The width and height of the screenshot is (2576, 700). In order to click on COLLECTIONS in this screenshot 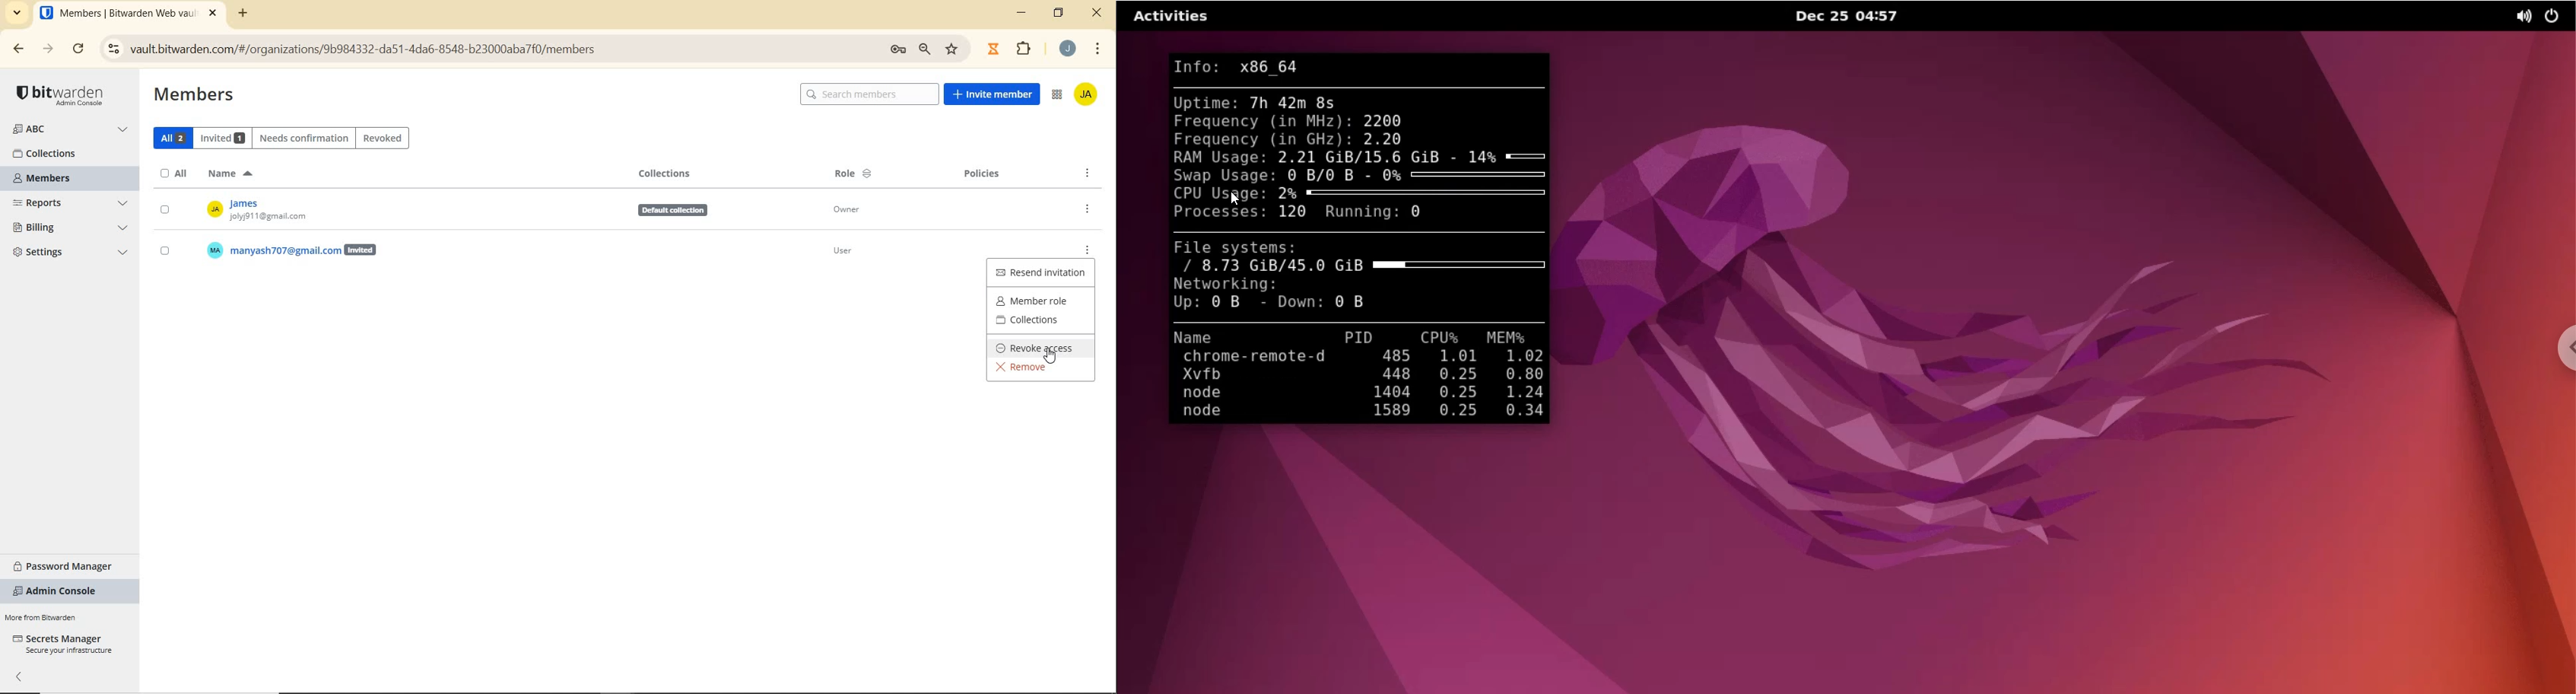, I will do `click(667, 174)`.